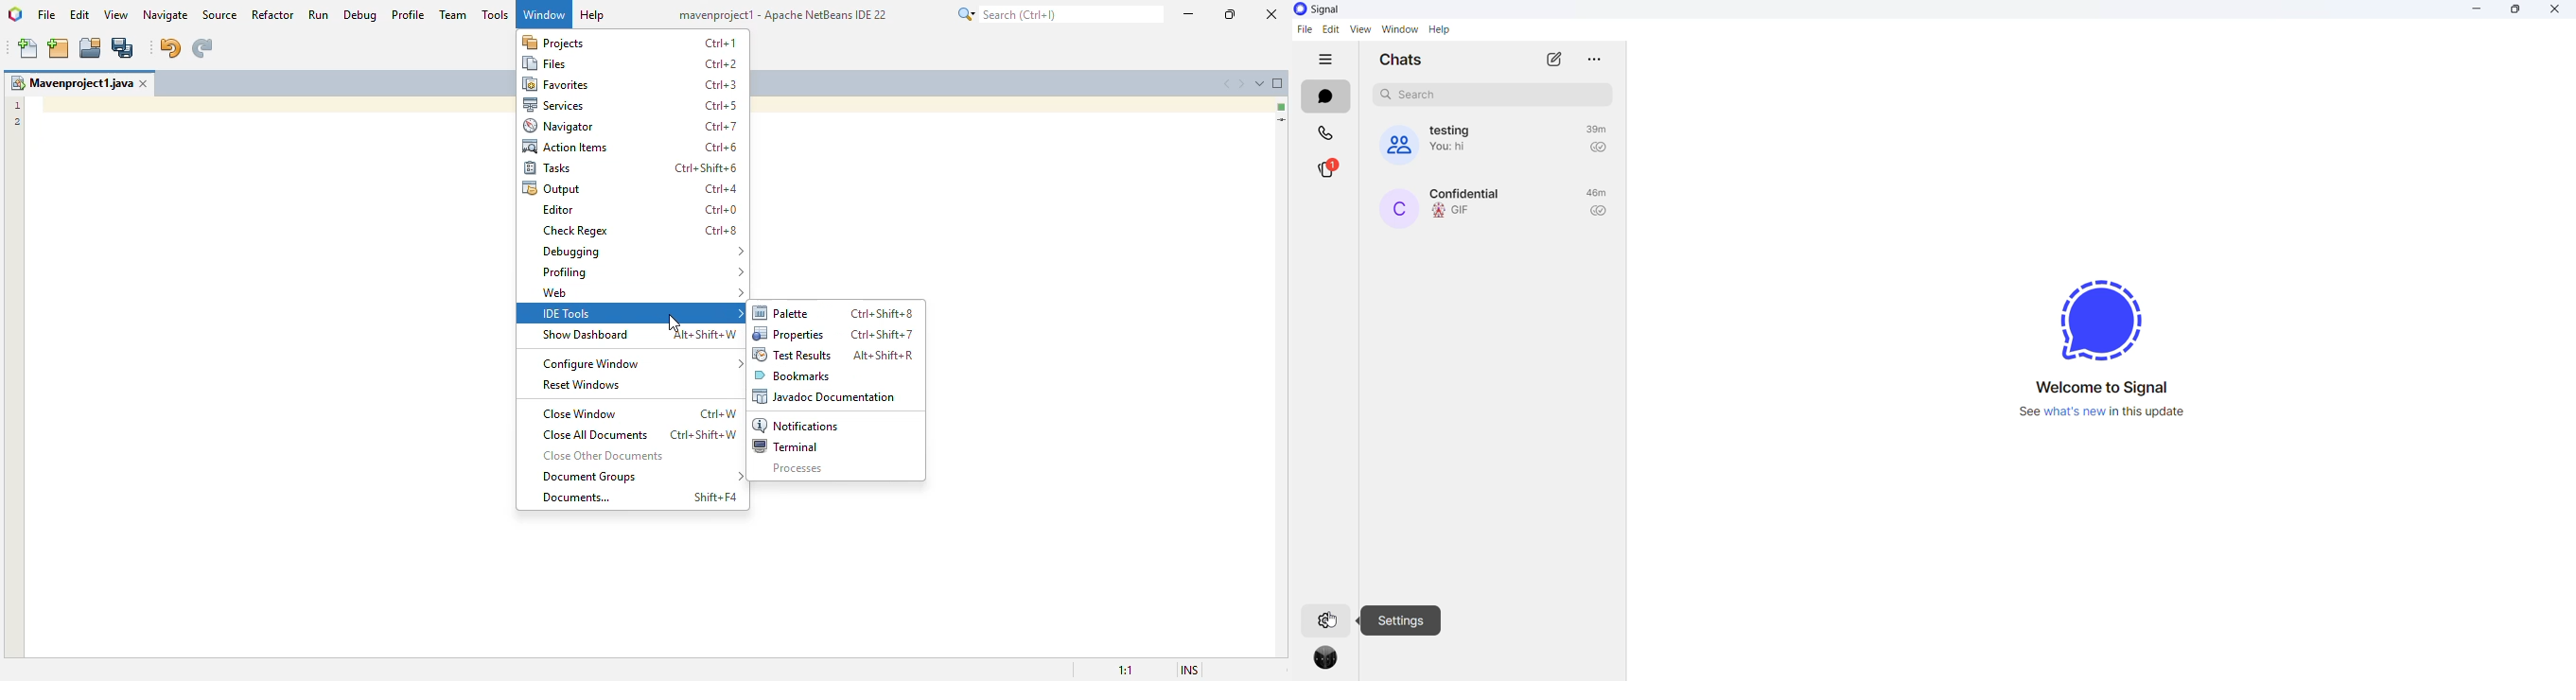 This screenshot has width=2576, height=700. What do you see at coordinates (707, 167) in the screenshot?
I see `shortcut for tasks` at bounding box center [707, 167].